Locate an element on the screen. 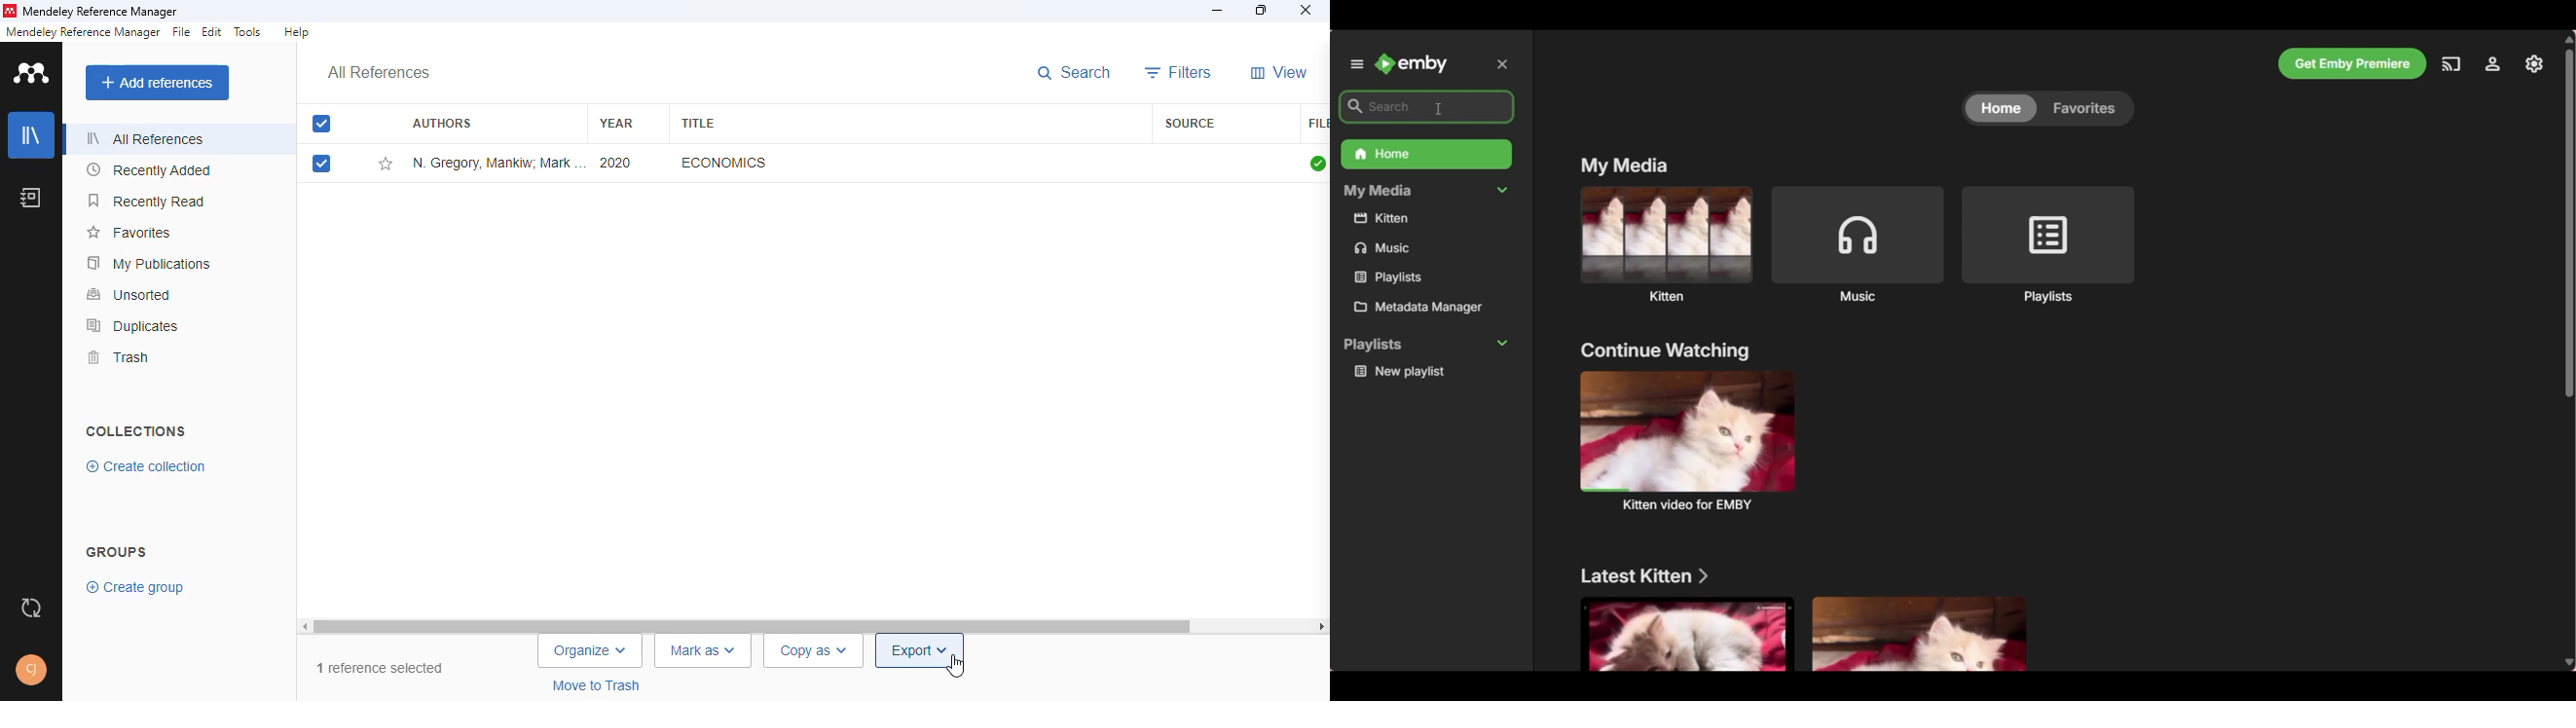 The width and height of the screenshot is (2576, 728). cursor is located at coordinates (956, 668).